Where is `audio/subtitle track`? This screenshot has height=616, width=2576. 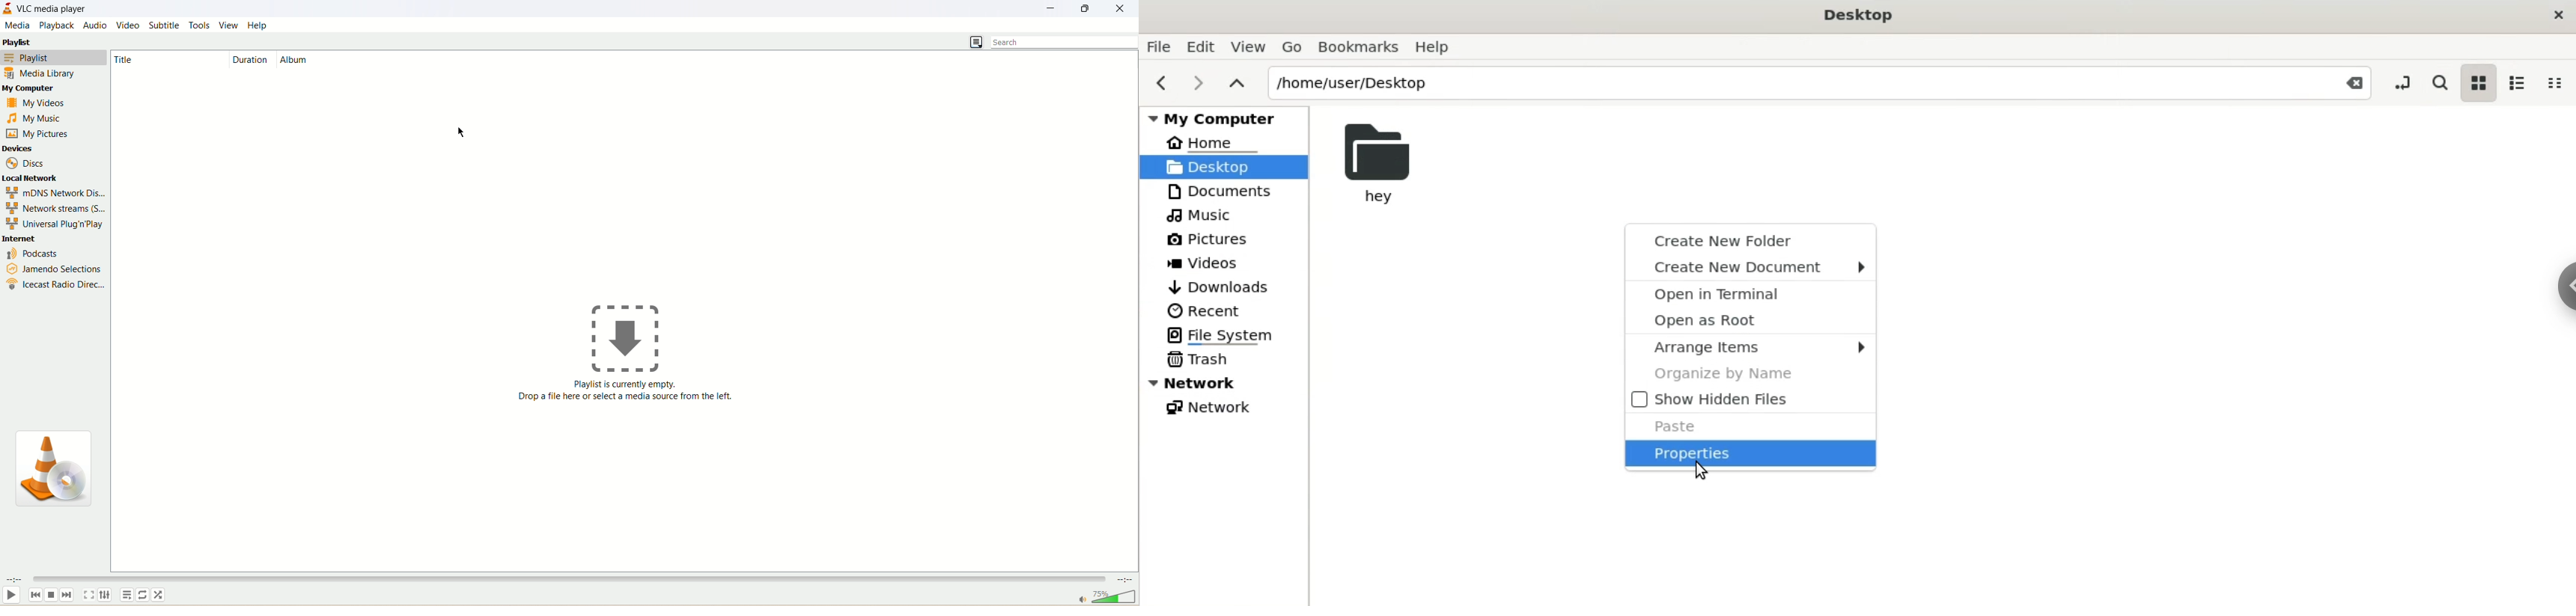 audio/subtitle track is located at coordinates (105, 595).